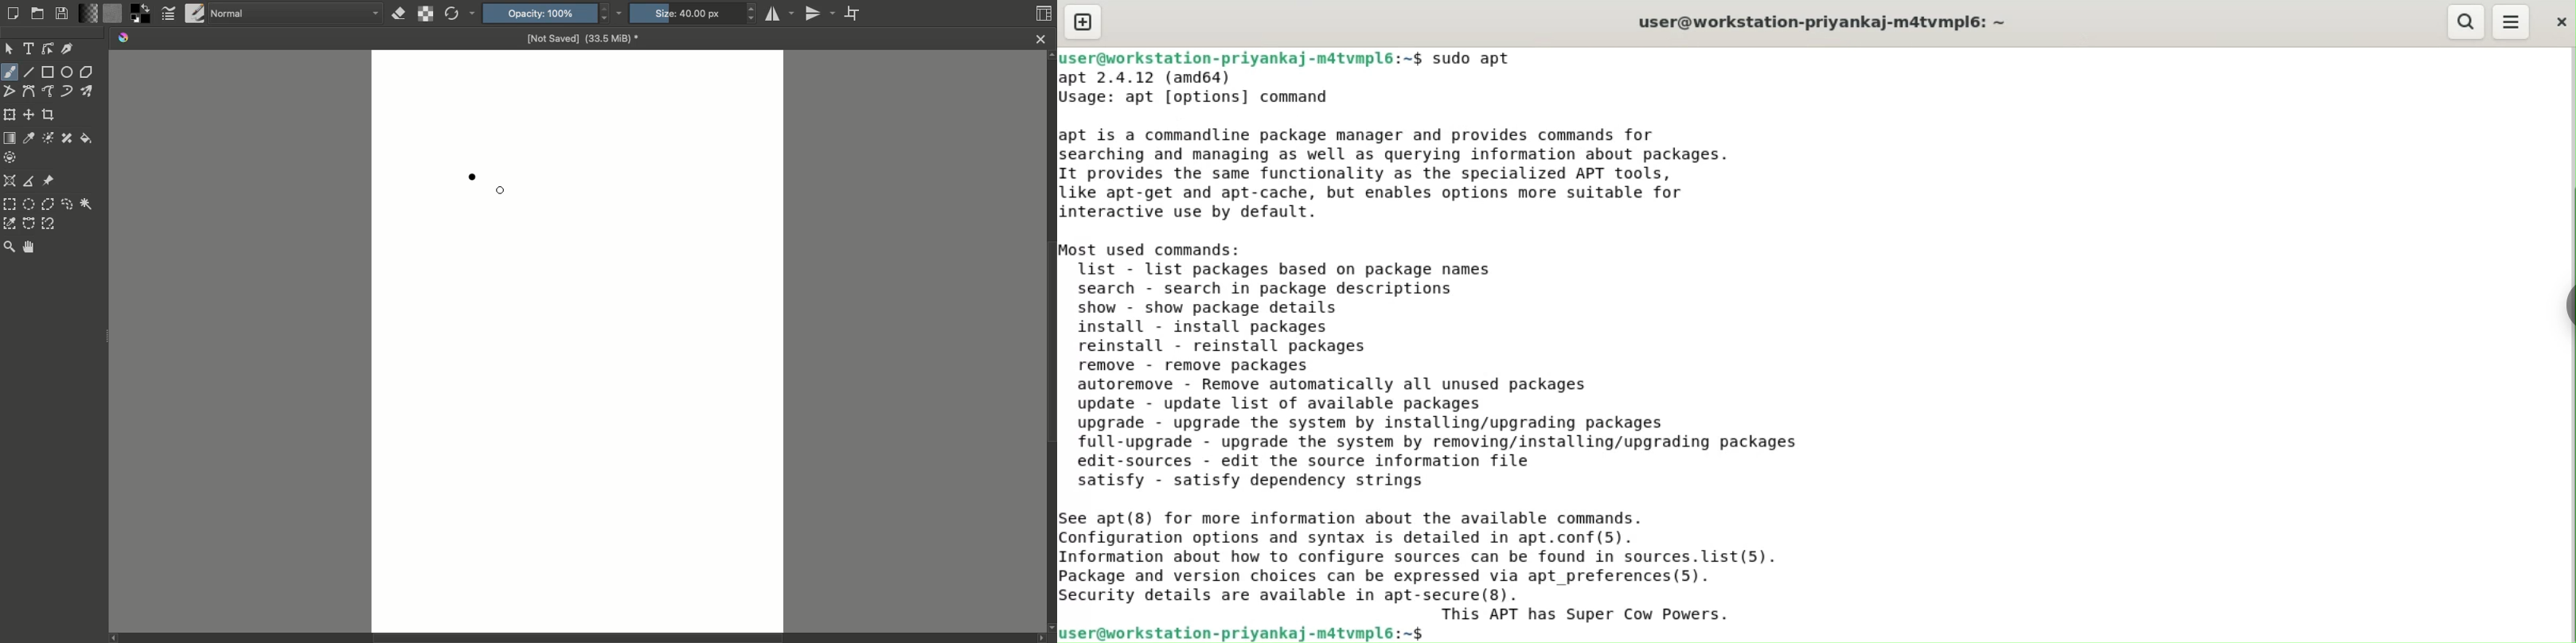  I want to click on Fill patterns, so click(113, 14).